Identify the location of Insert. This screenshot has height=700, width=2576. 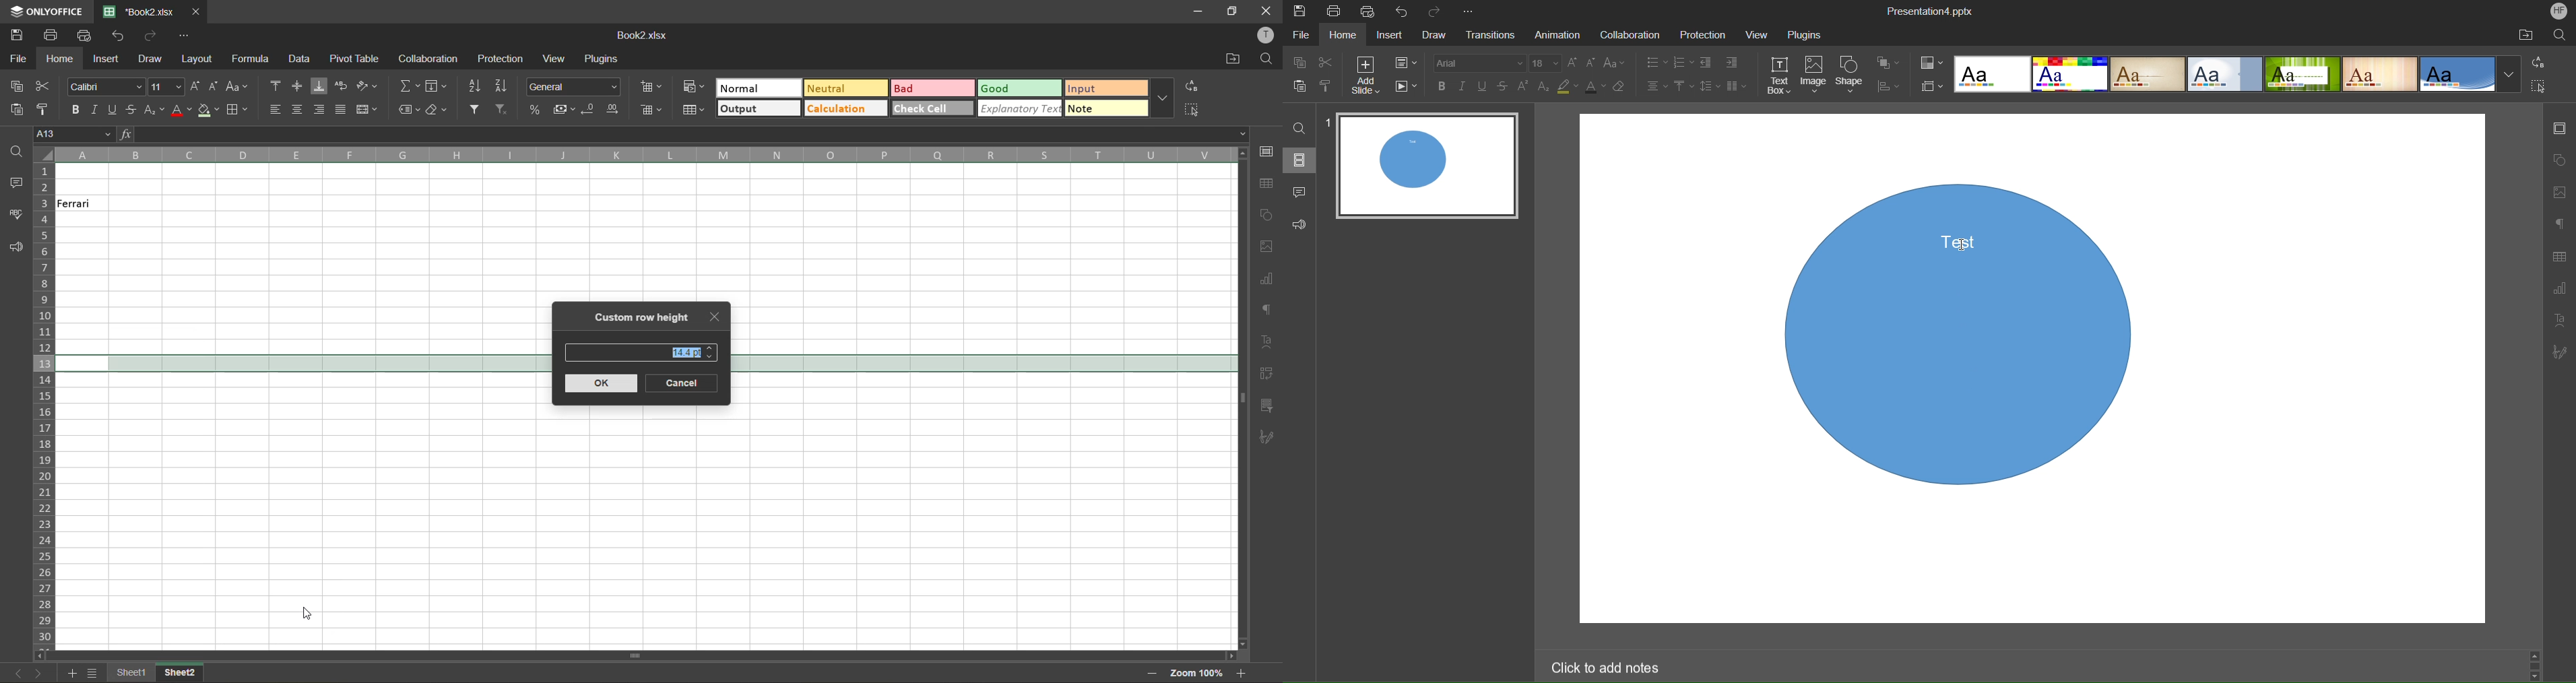
(1394, 37).